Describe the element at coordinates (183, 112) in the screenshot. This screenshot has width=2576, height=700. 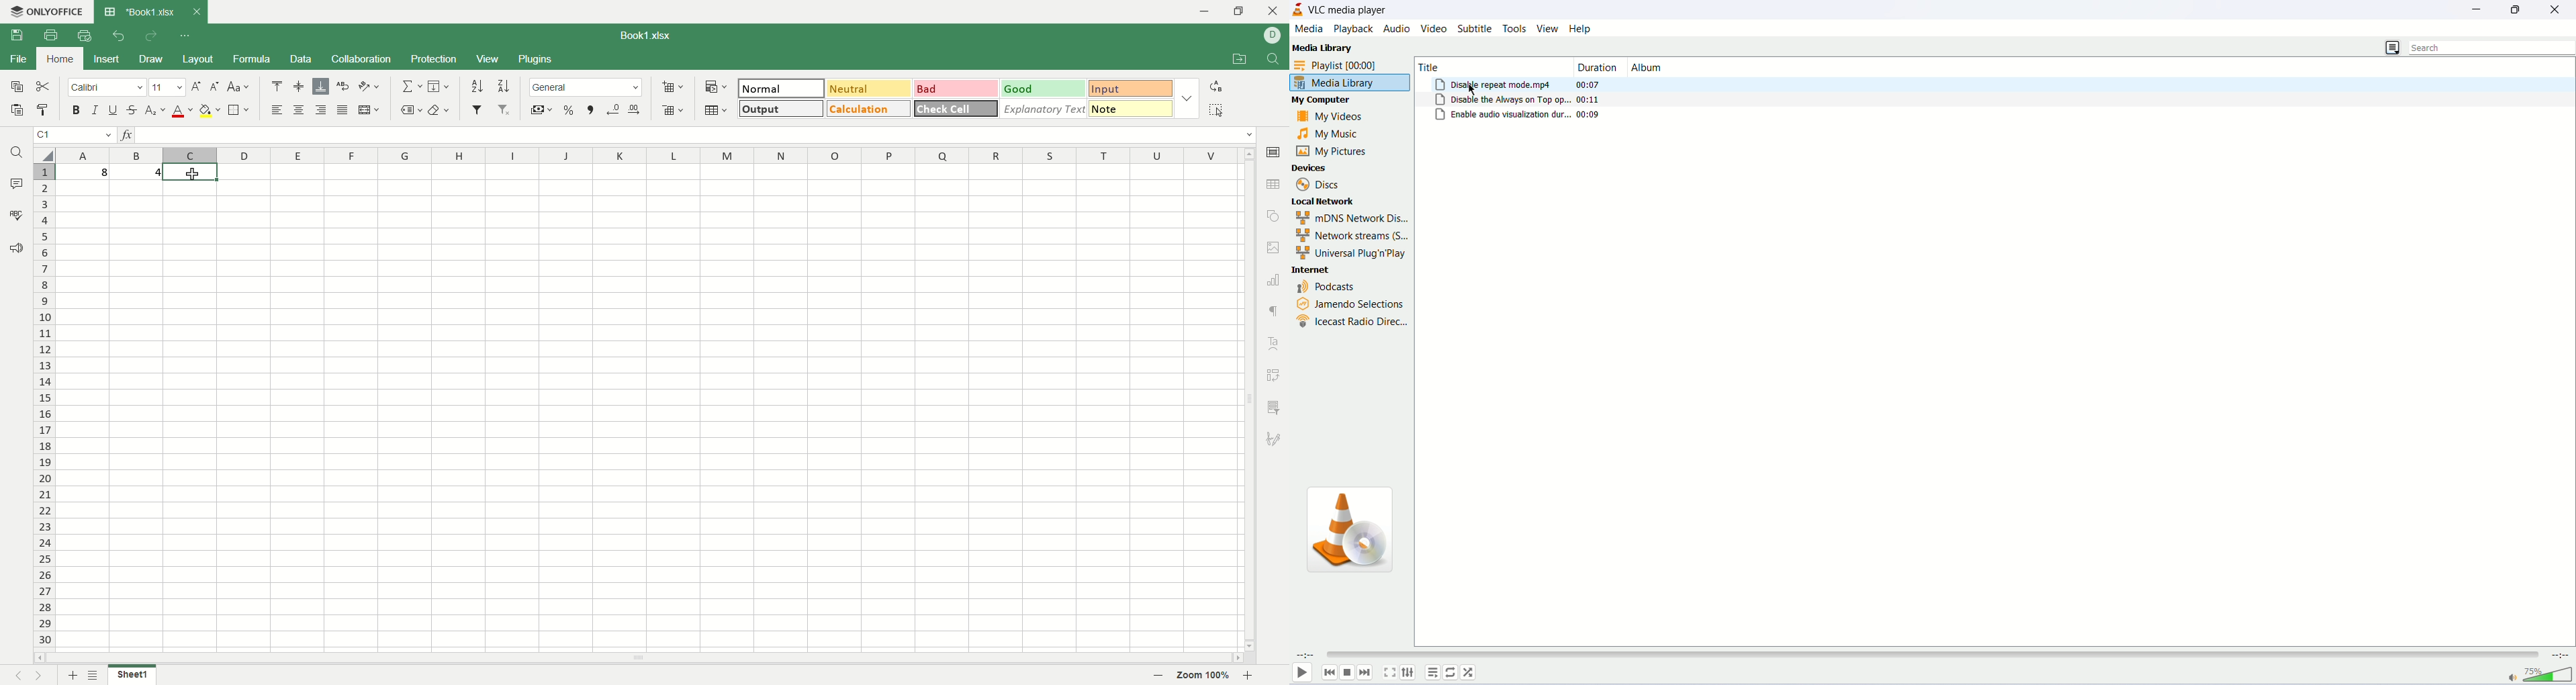
I see `font color` at that location.